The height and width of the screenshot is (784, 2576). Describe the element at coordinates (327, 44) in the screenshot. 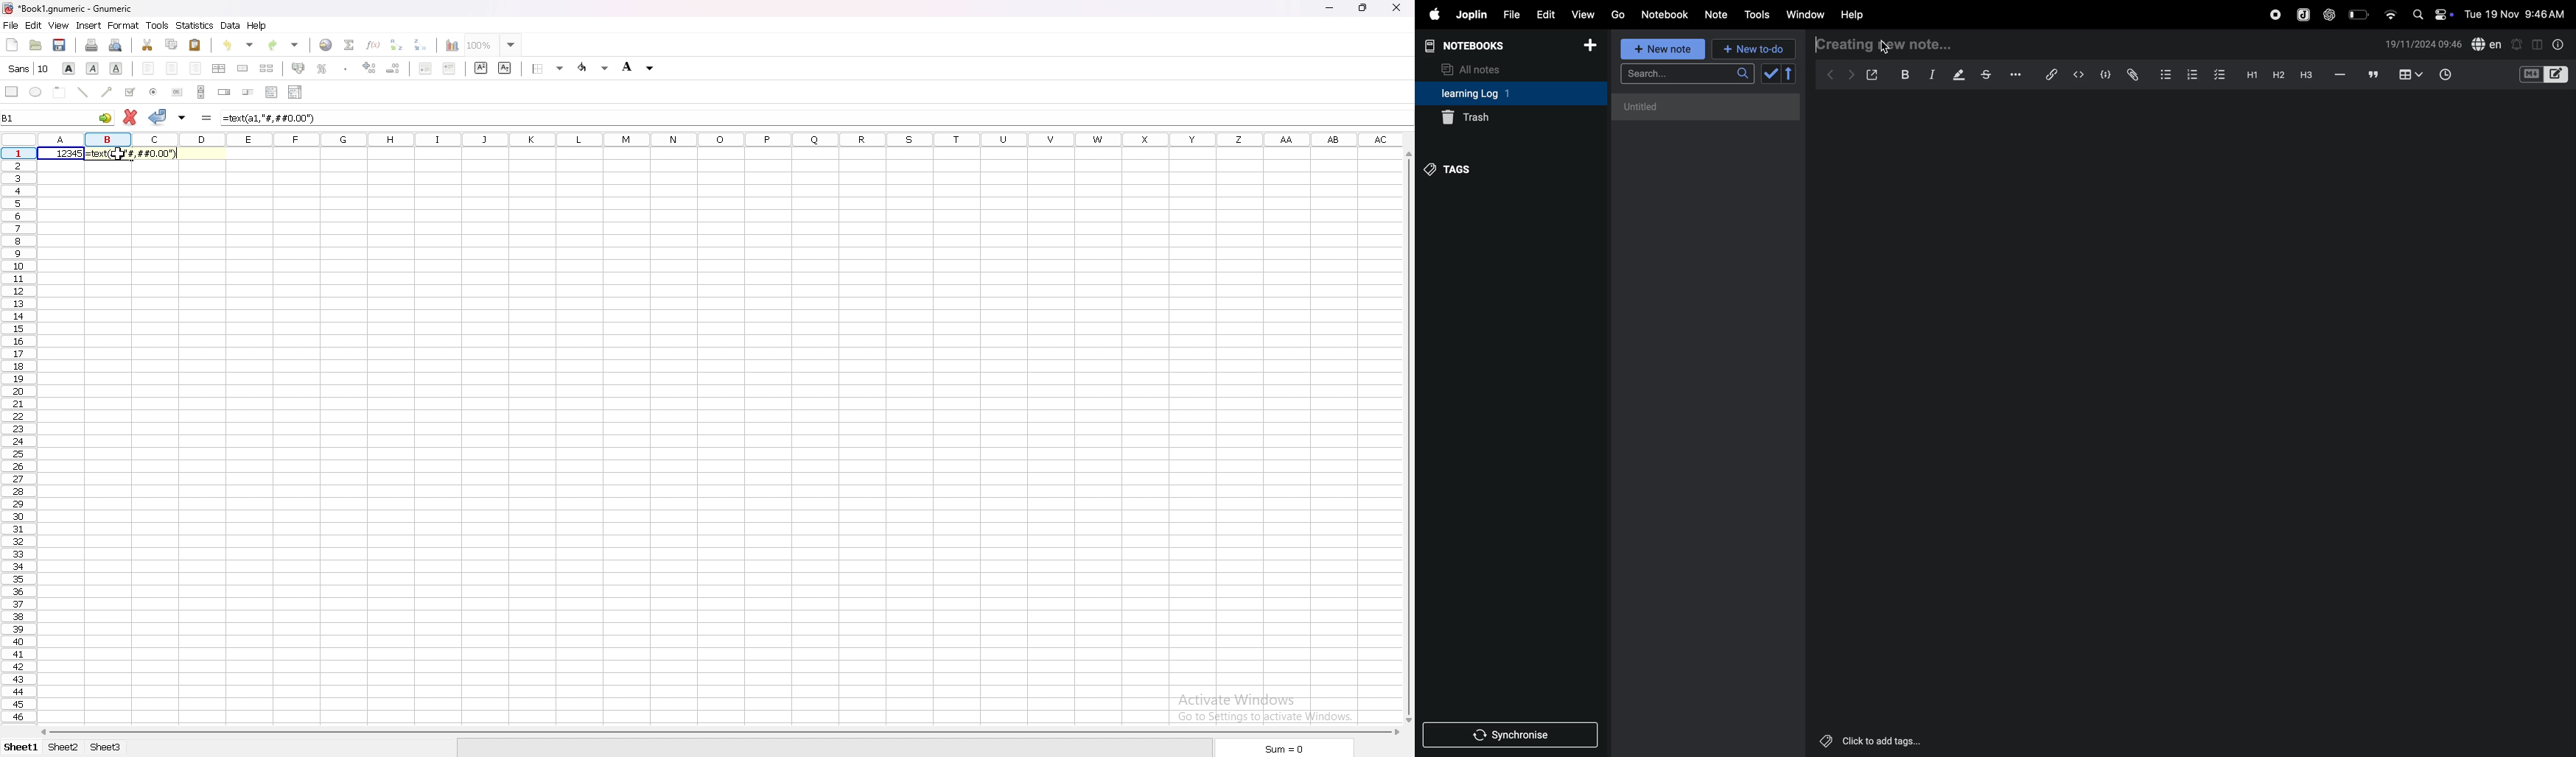

I see `hyperlink` at that location.